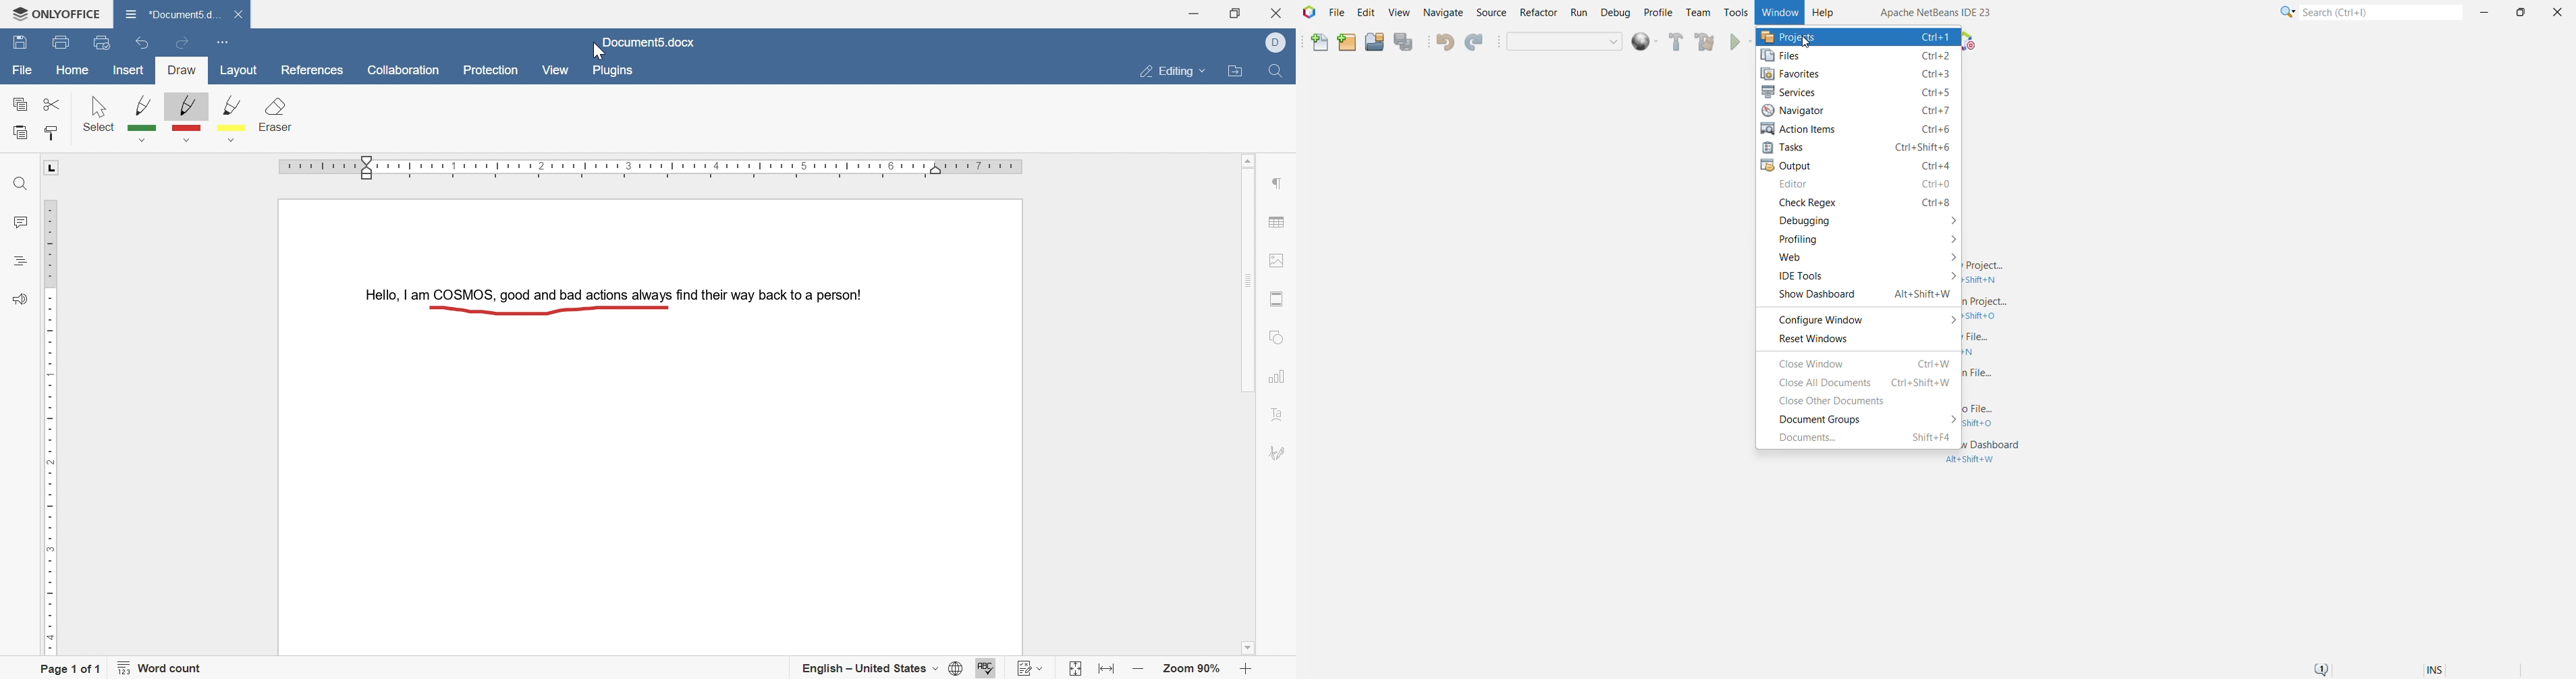  What do you see at coordinates (49, 425) in the screenshot?
I see `ruler` at bounding box center [49, 425].